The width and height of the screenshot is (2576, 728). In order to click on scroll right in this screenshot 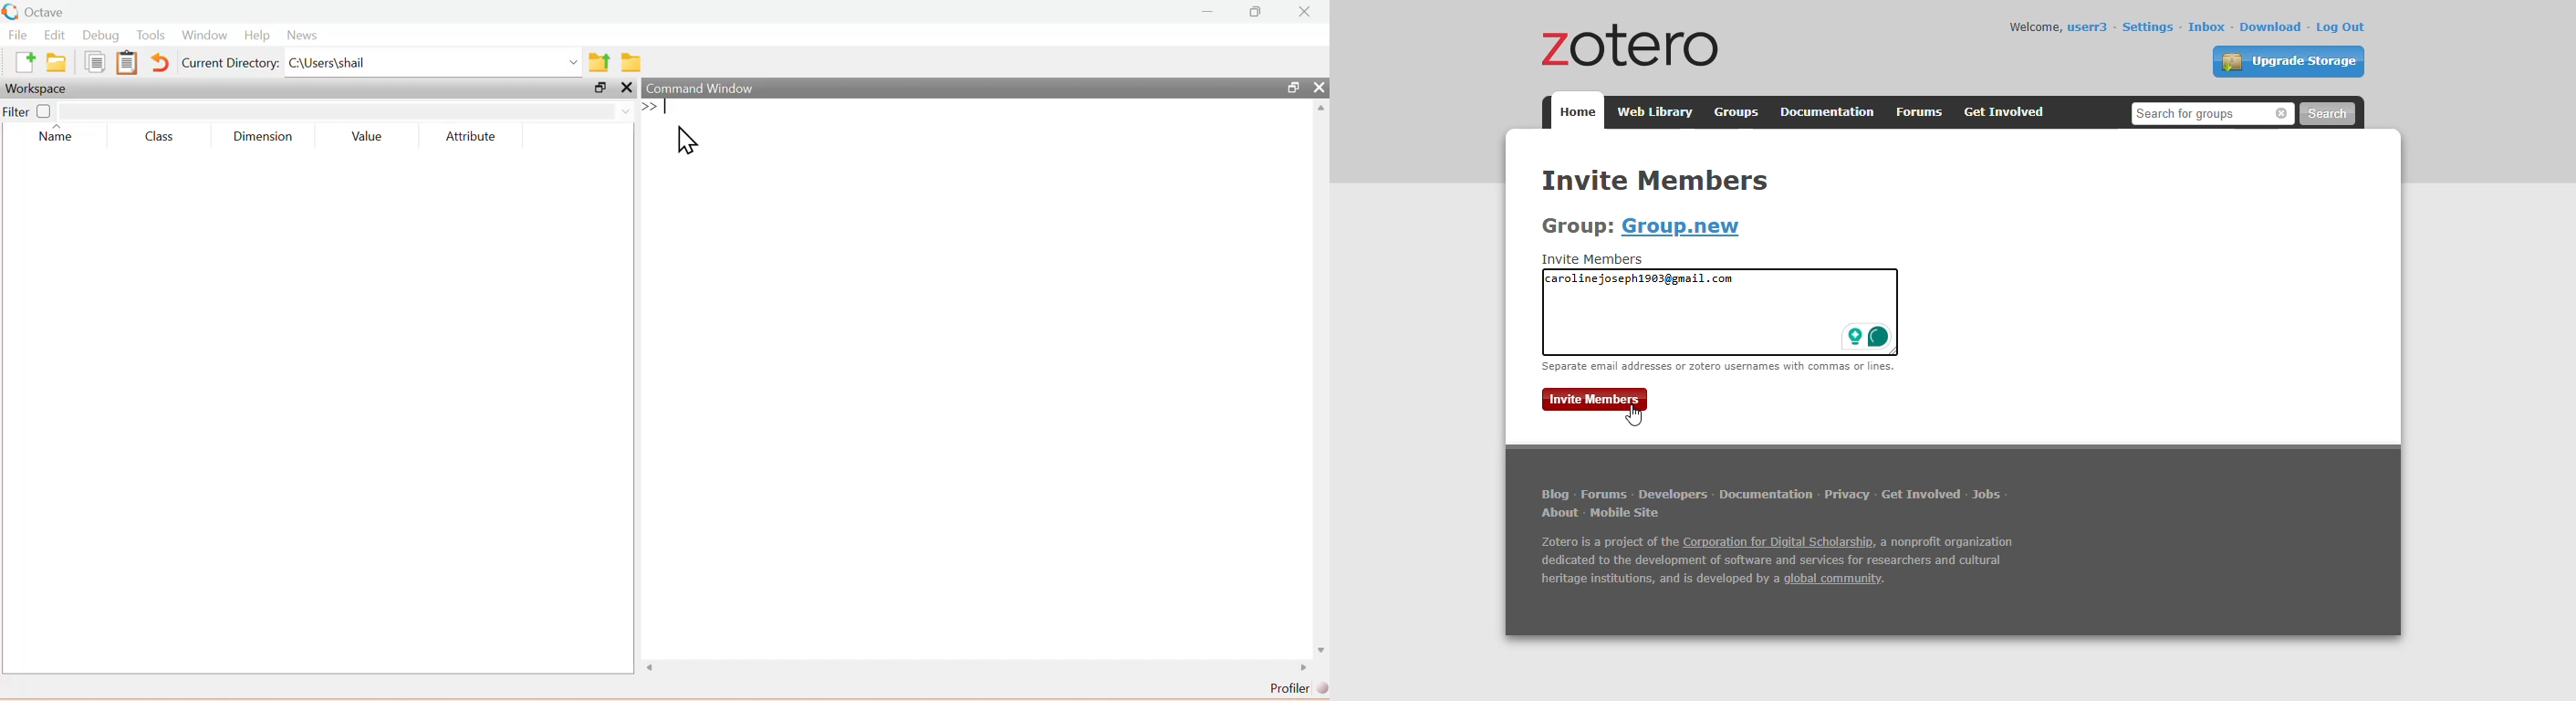, I will do `click(1304, 668)`.